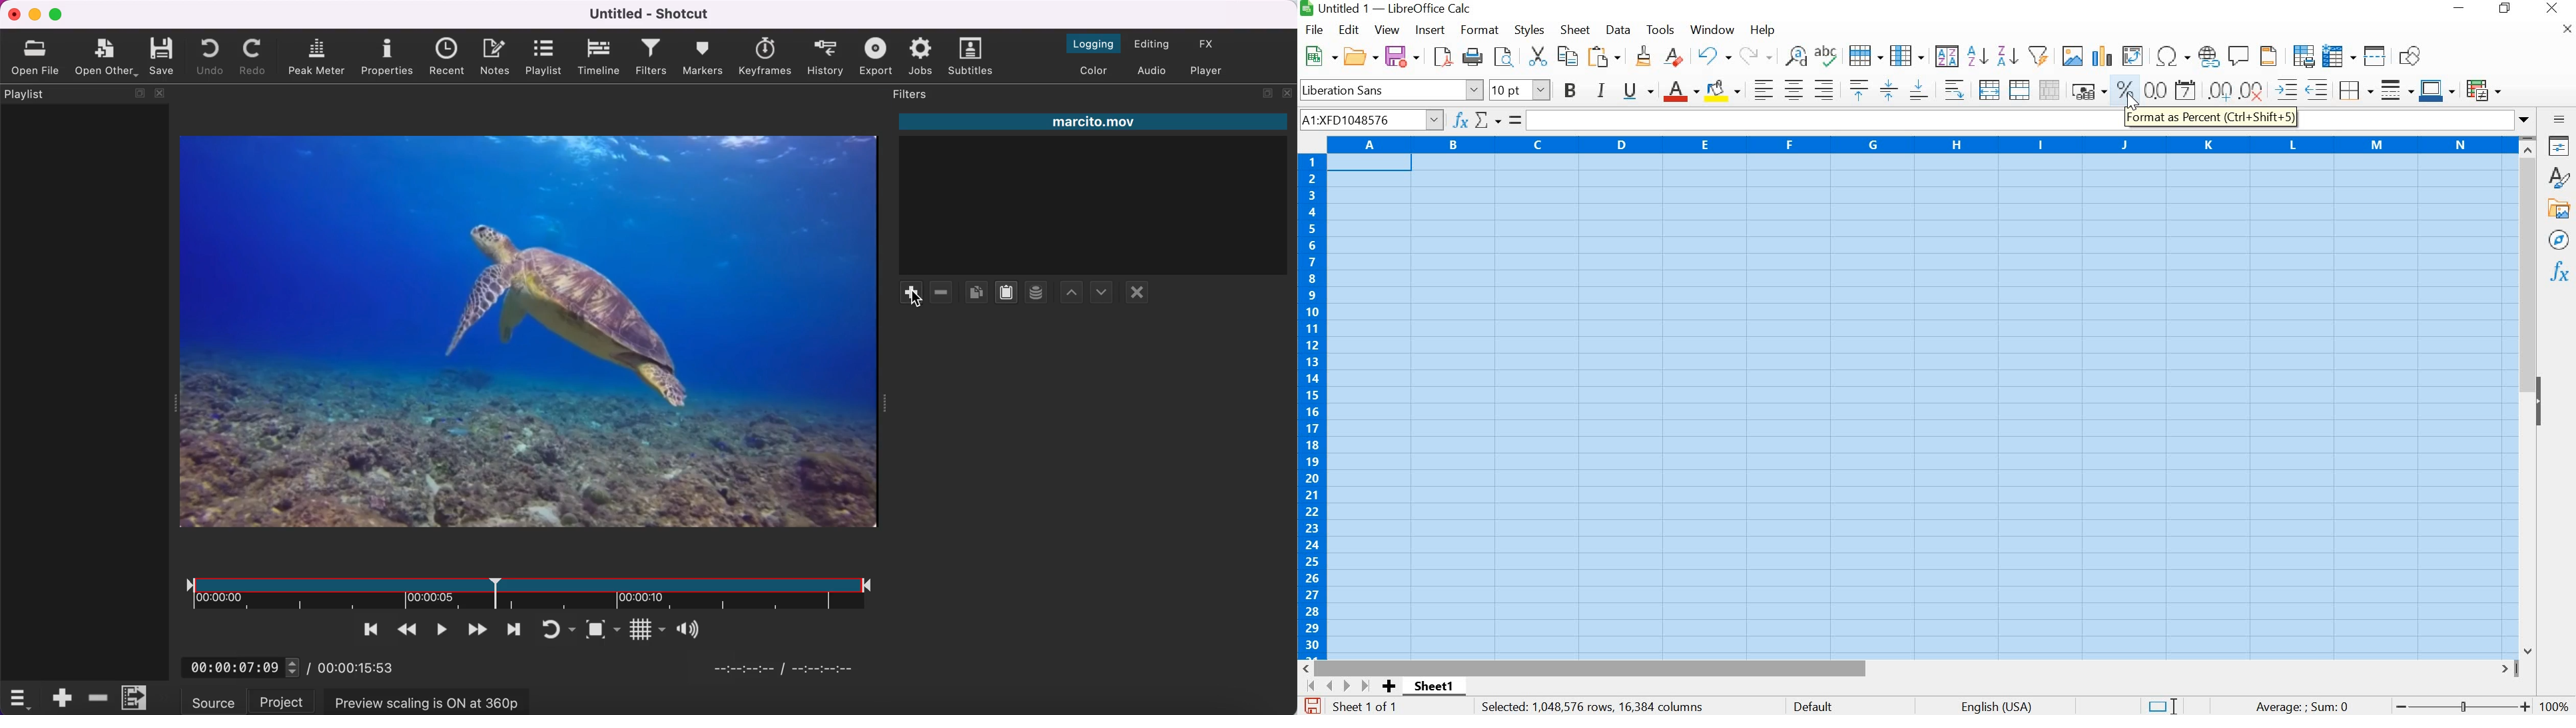 The height and width of the screenshot is (728, 2576). Describe the element at coordinates (2559, 148) in the screenshot. I see `Properties` at that location.